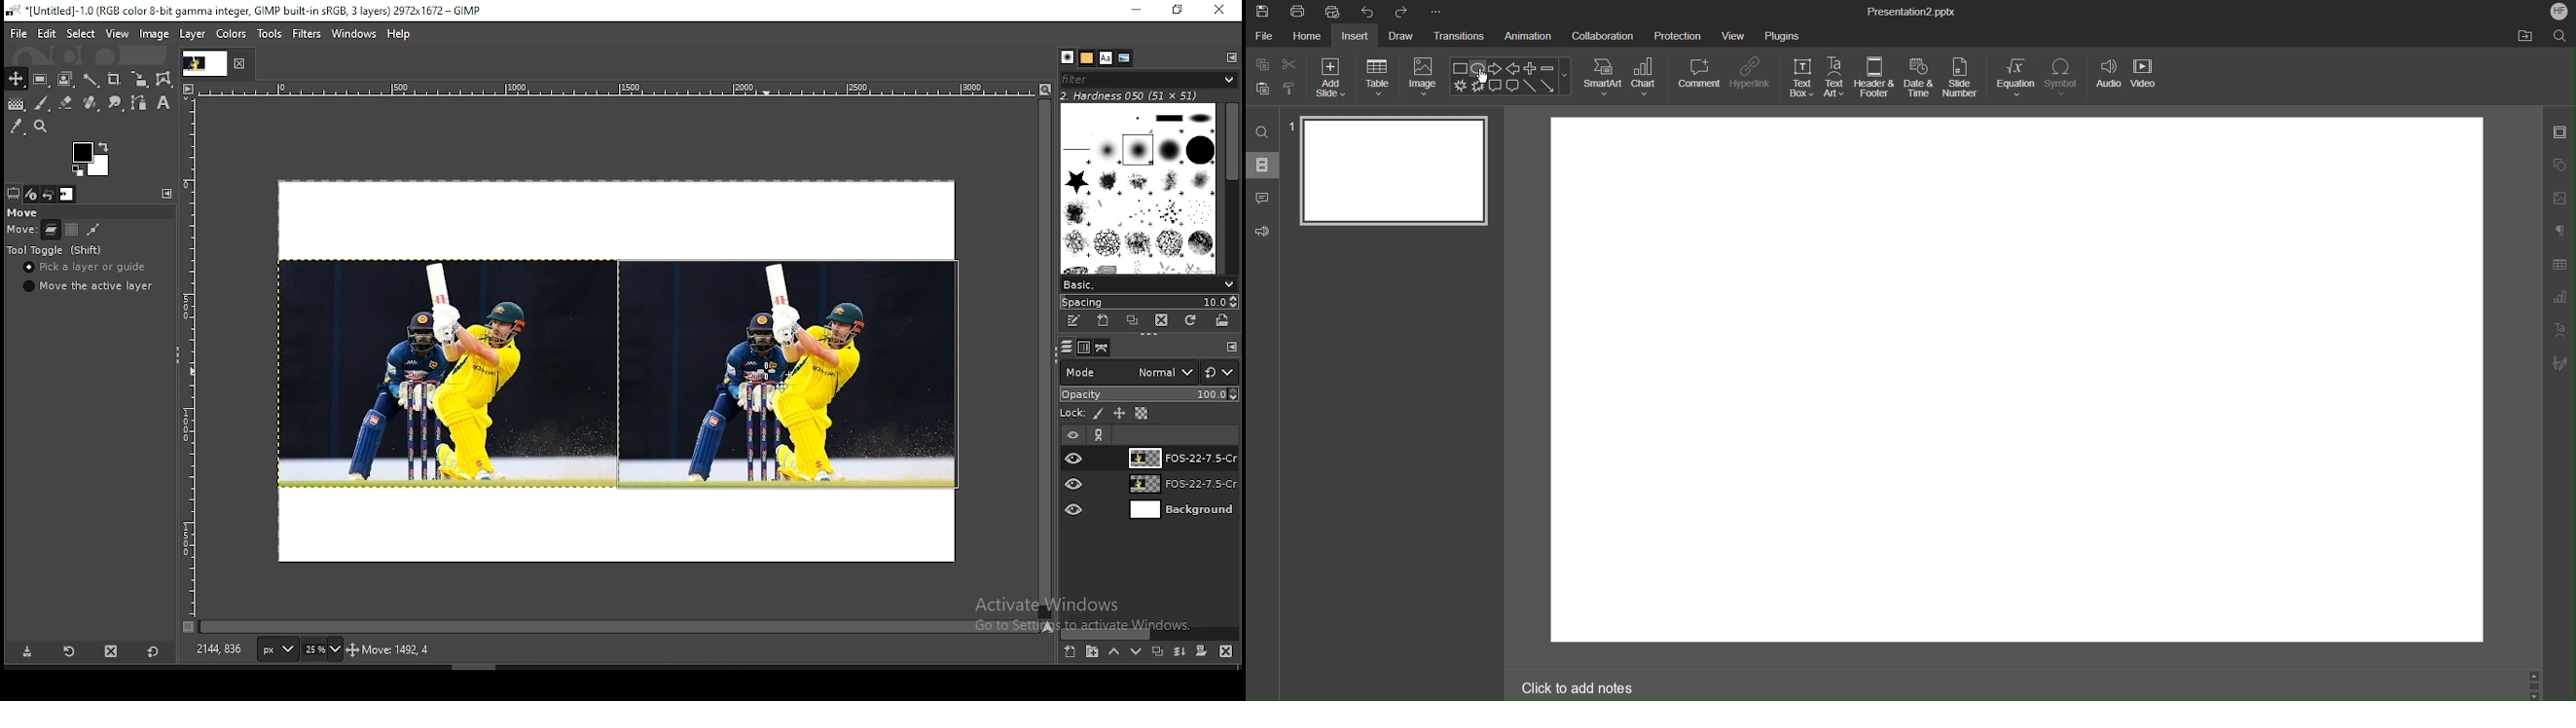  Describe the element at coordinates (1224, 320) in the screenshot. I see `open brush as image` at that location.